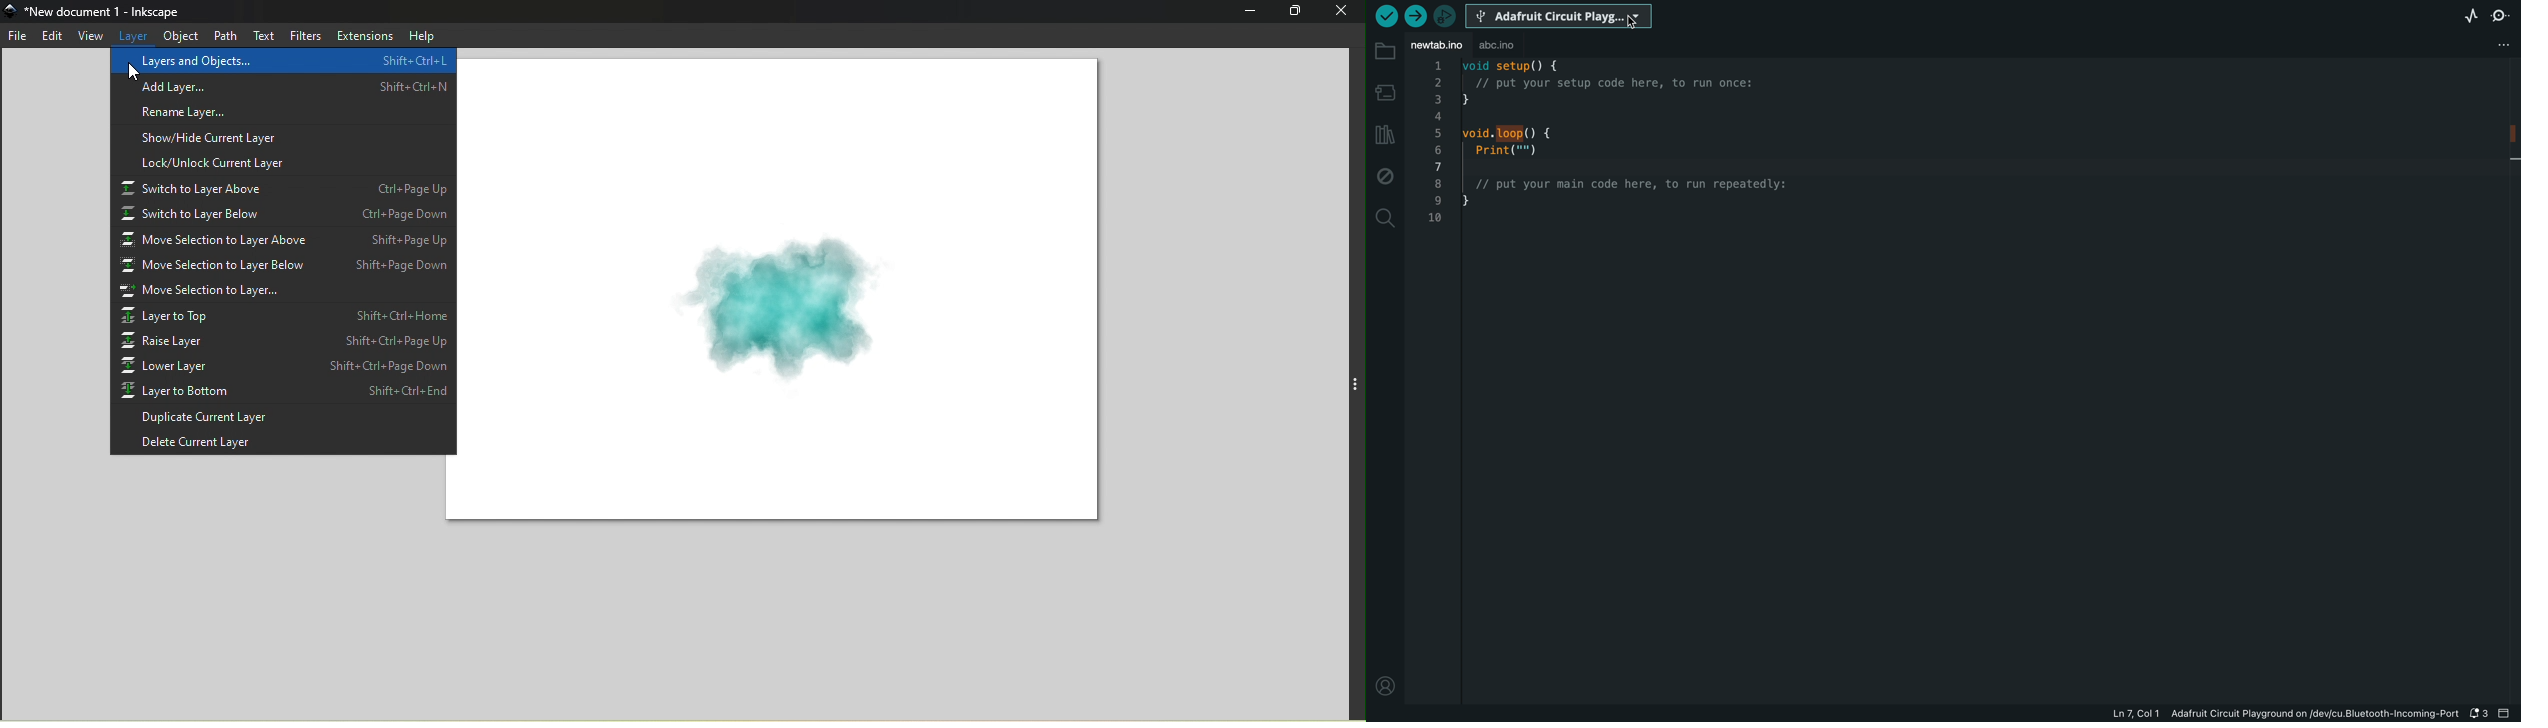 This screenshot has height=728, width=2548. Describe the element at coordinates (305, 36) in the screenshot. I see `Filters` at that location.